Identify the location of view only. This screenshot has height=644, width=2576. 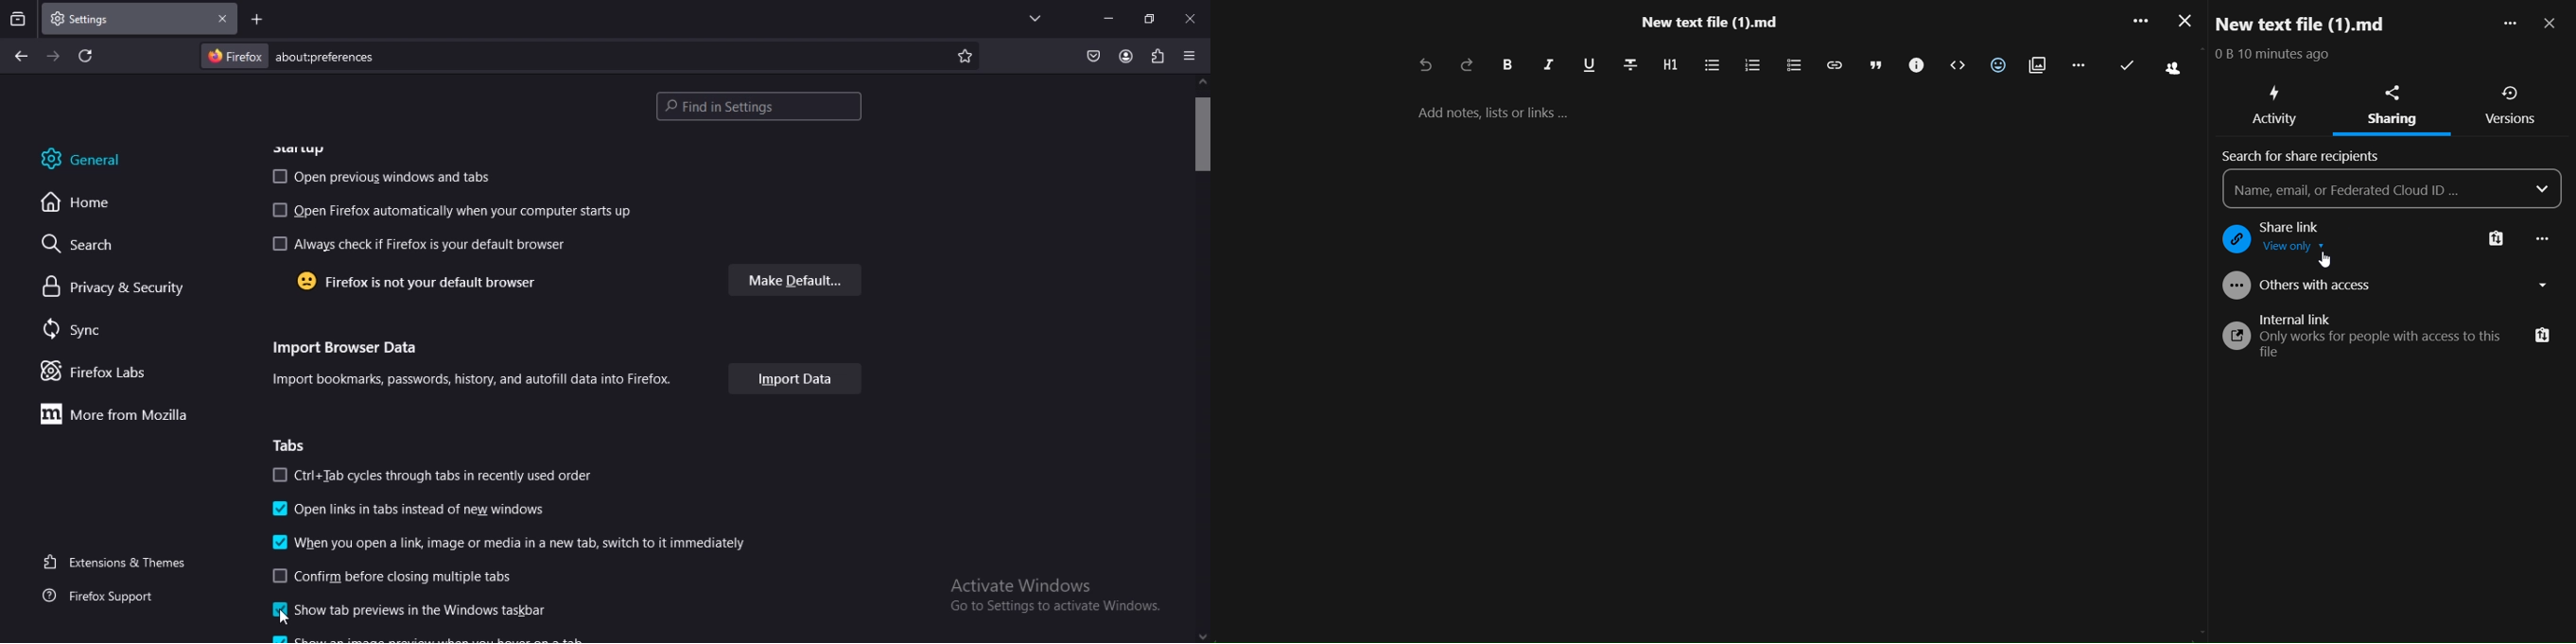
(2302, 250).